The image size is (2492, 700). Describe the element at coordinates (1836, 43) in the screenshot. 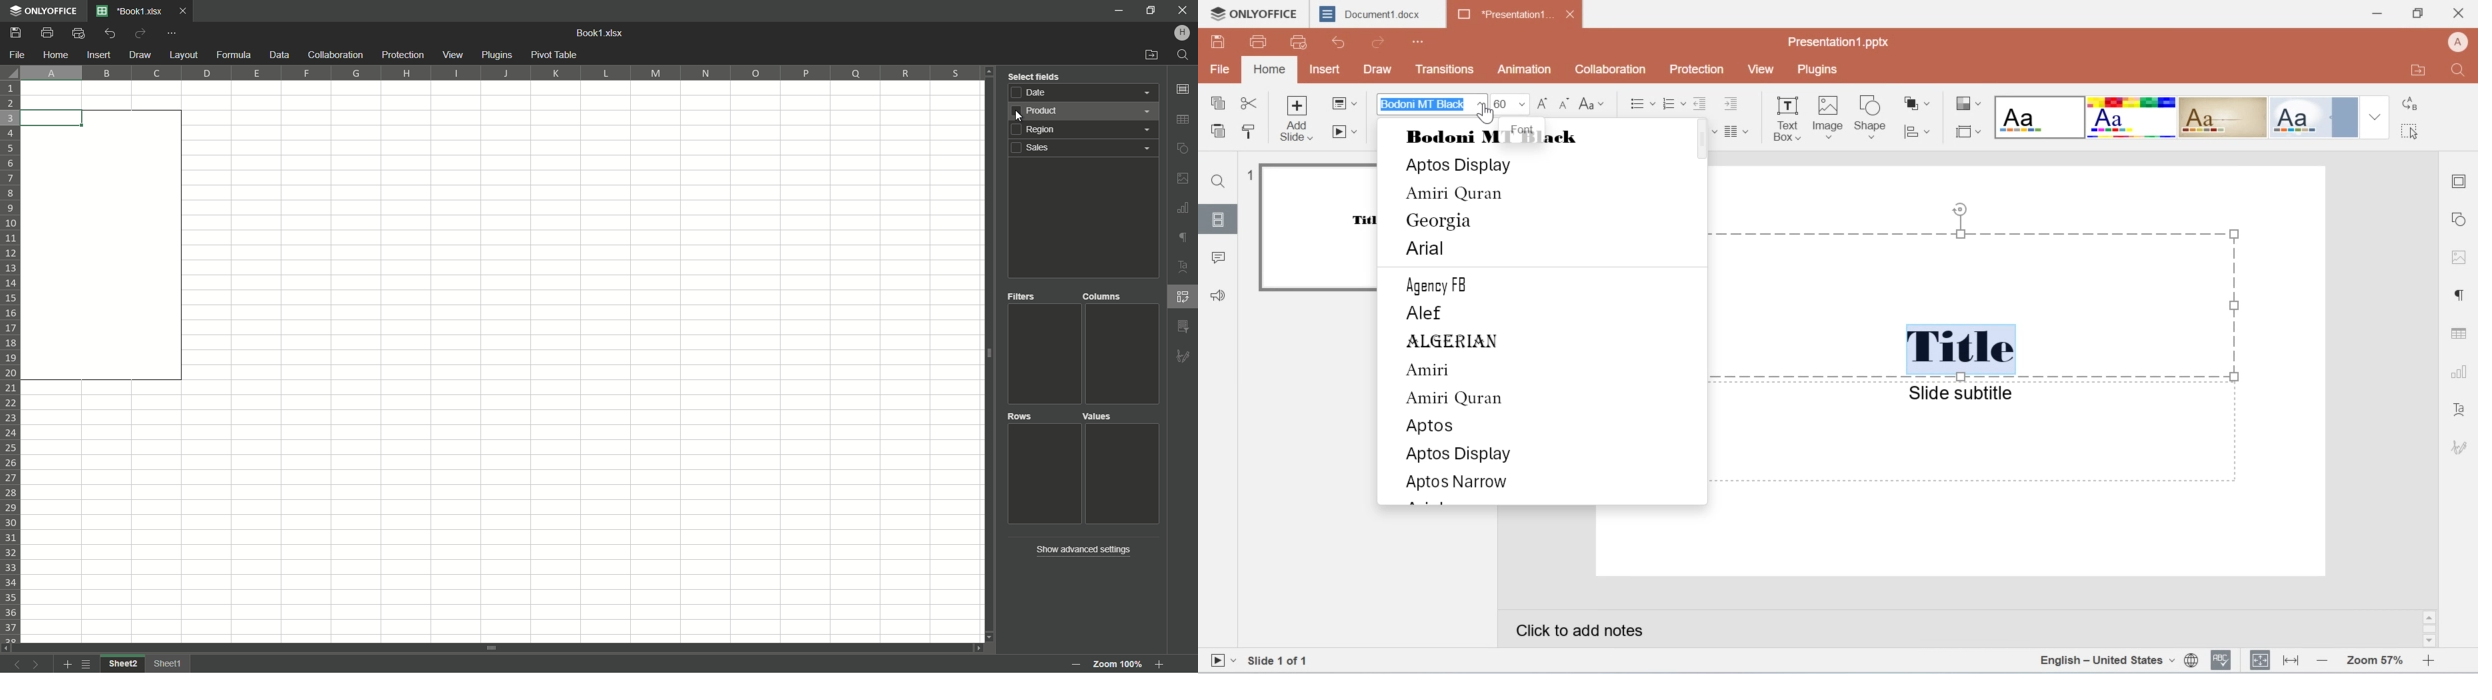

I see `name of the presentation` at that location.